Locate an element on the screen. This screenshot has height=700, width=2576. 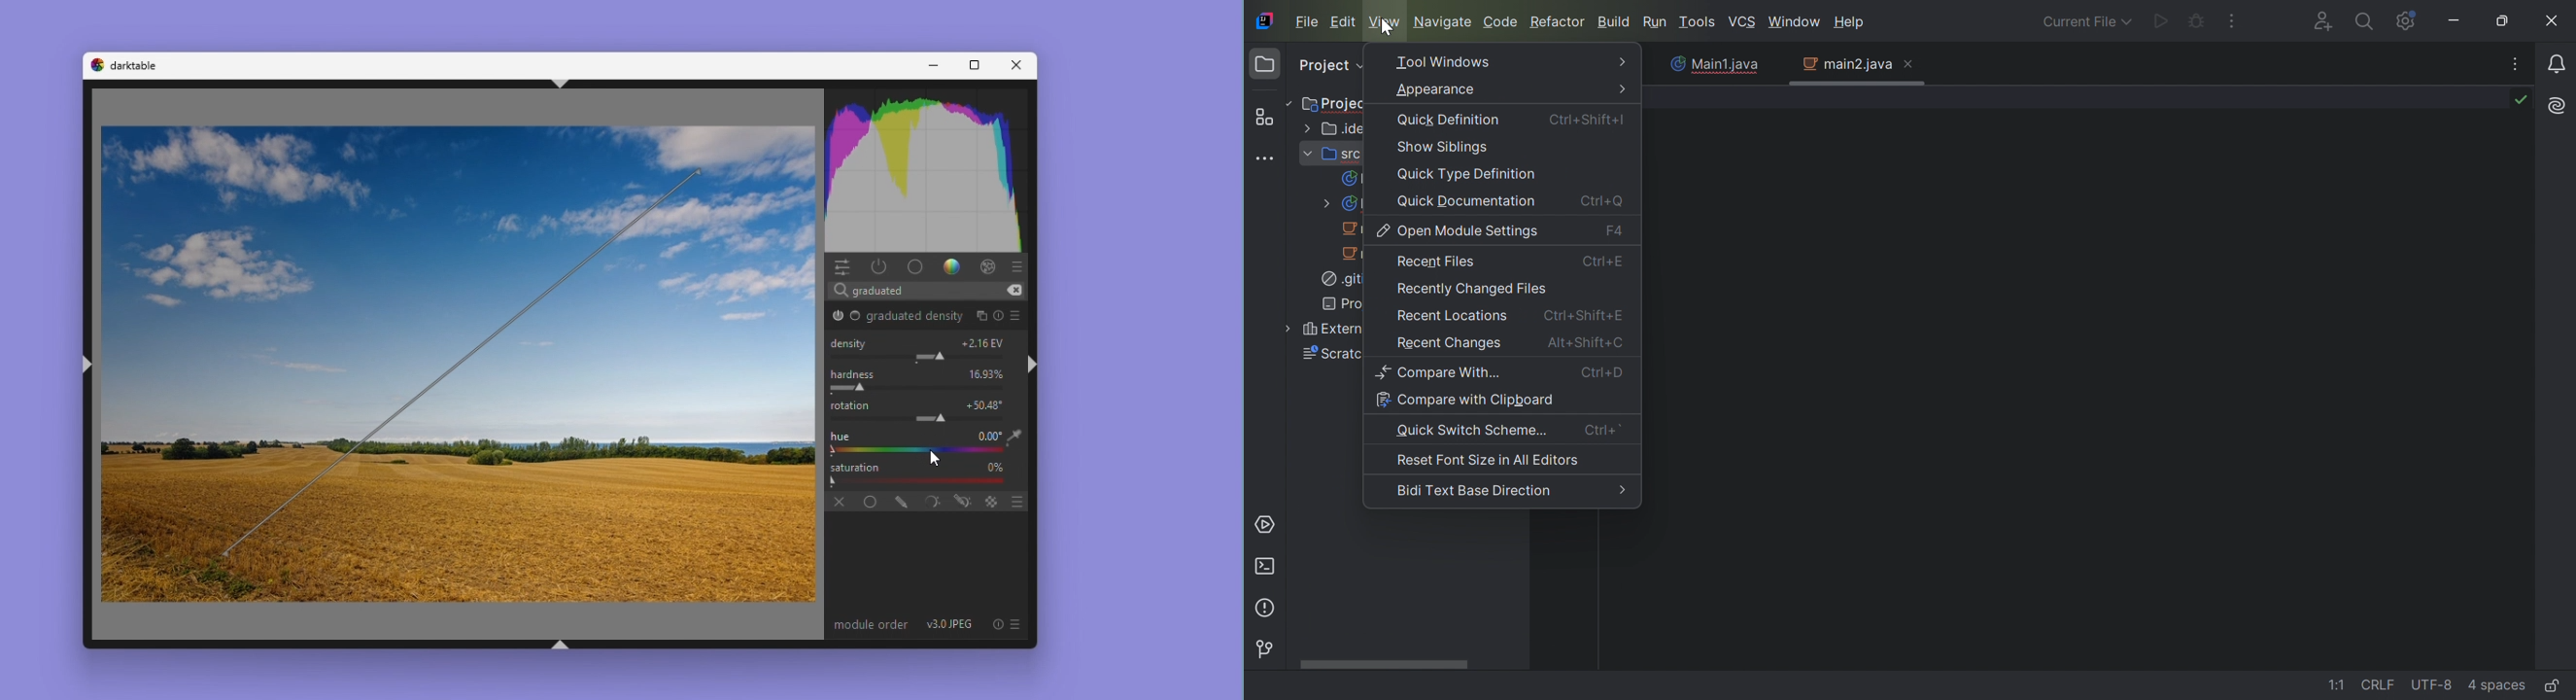
drawn and parametric mask is located at coordinates (961, 501).